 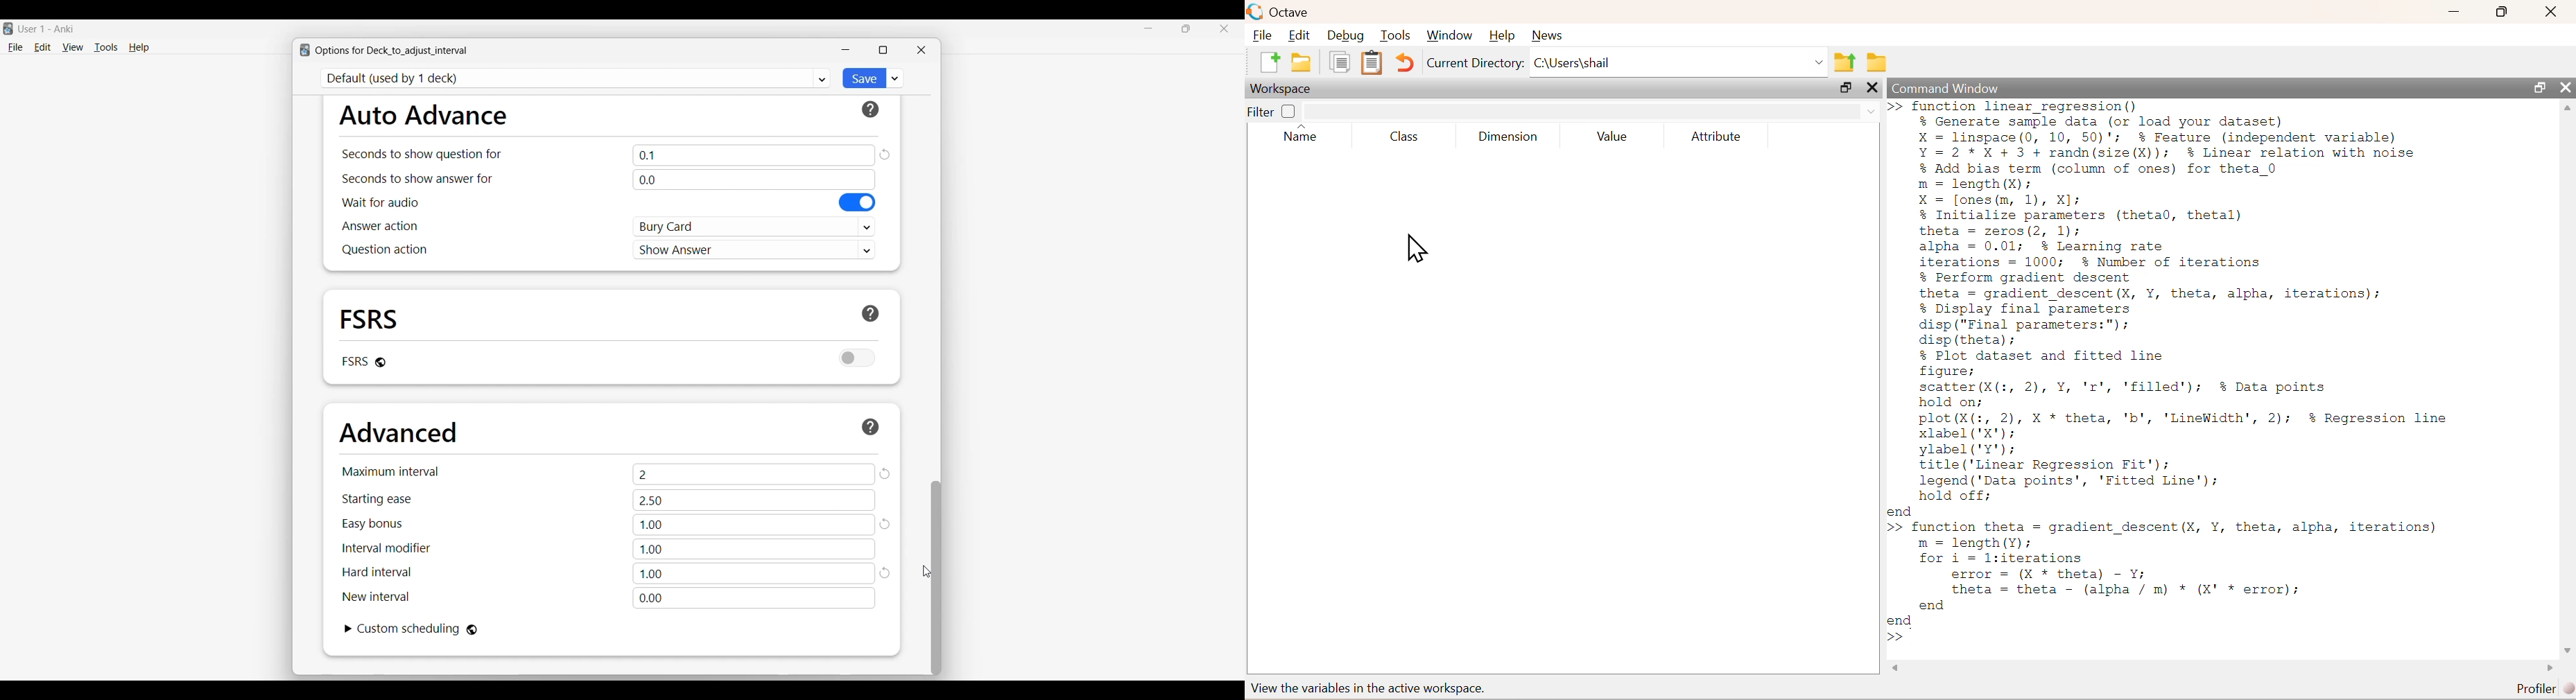 What do you see at coordinates (755, 525) in the screenshot?
I see `1.00` at bounding box center [755, 525].